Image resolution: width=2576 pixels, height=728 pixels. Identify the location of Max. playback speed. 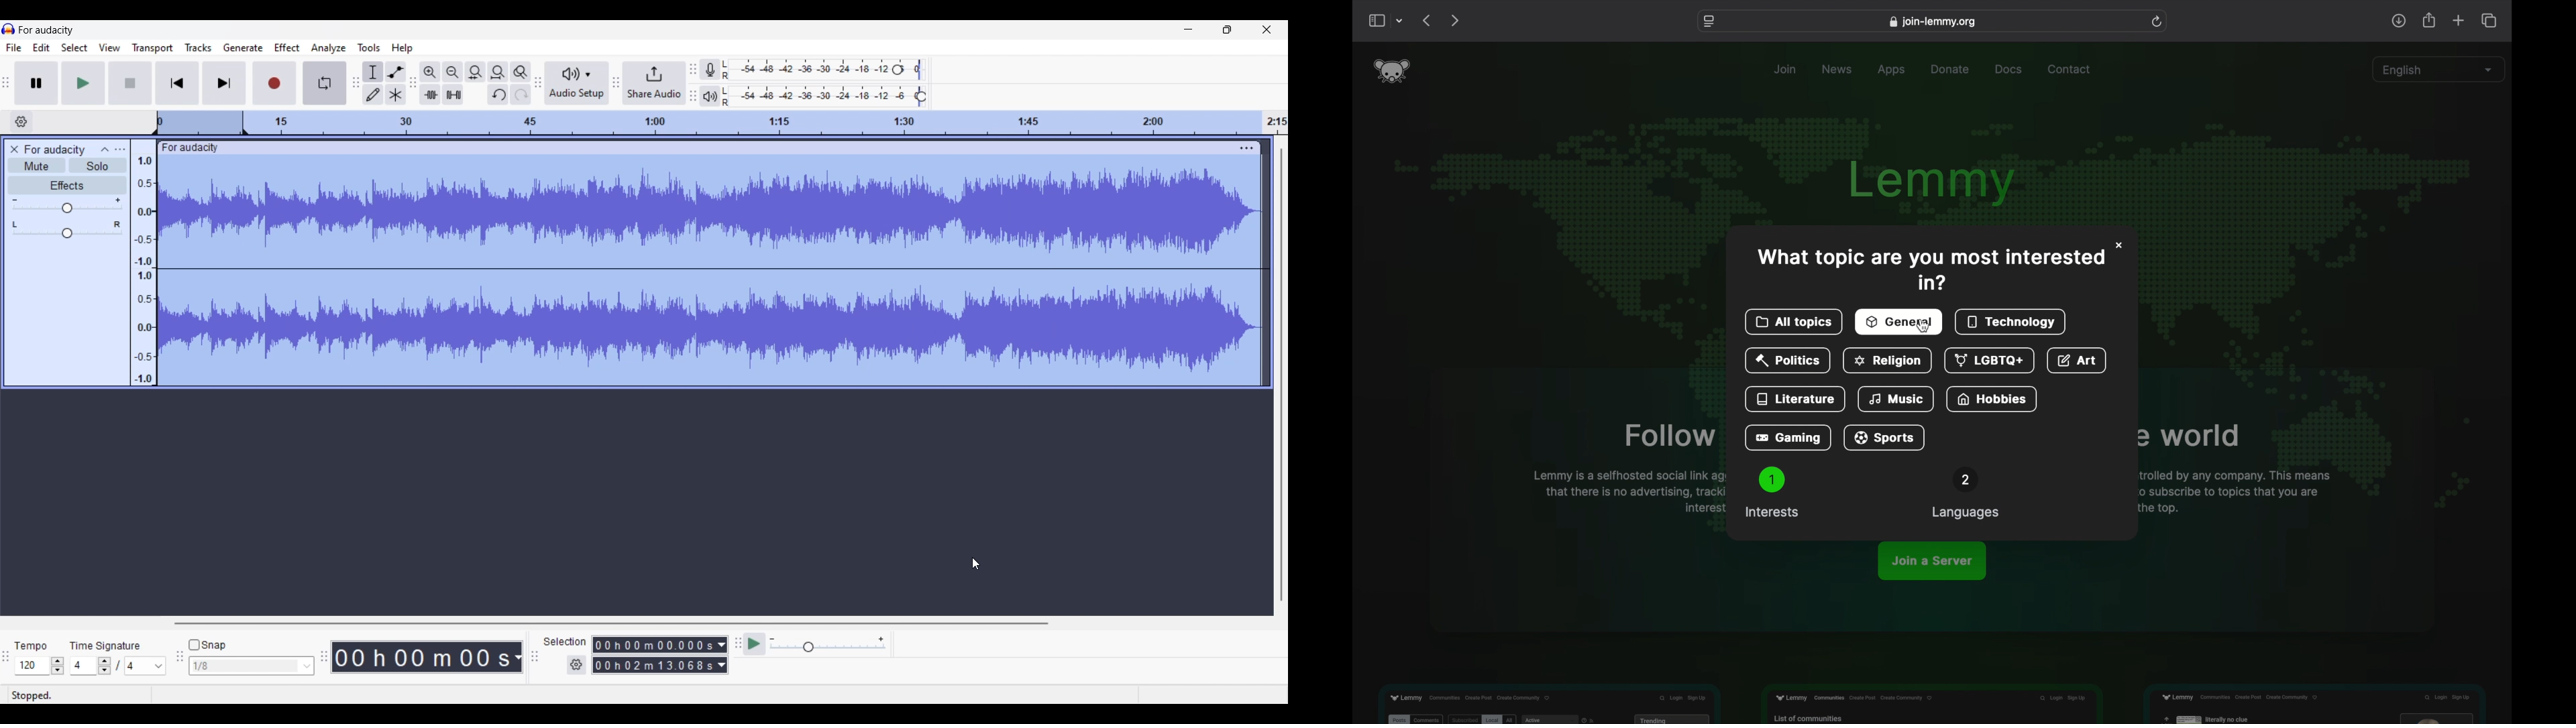
(881, 640).